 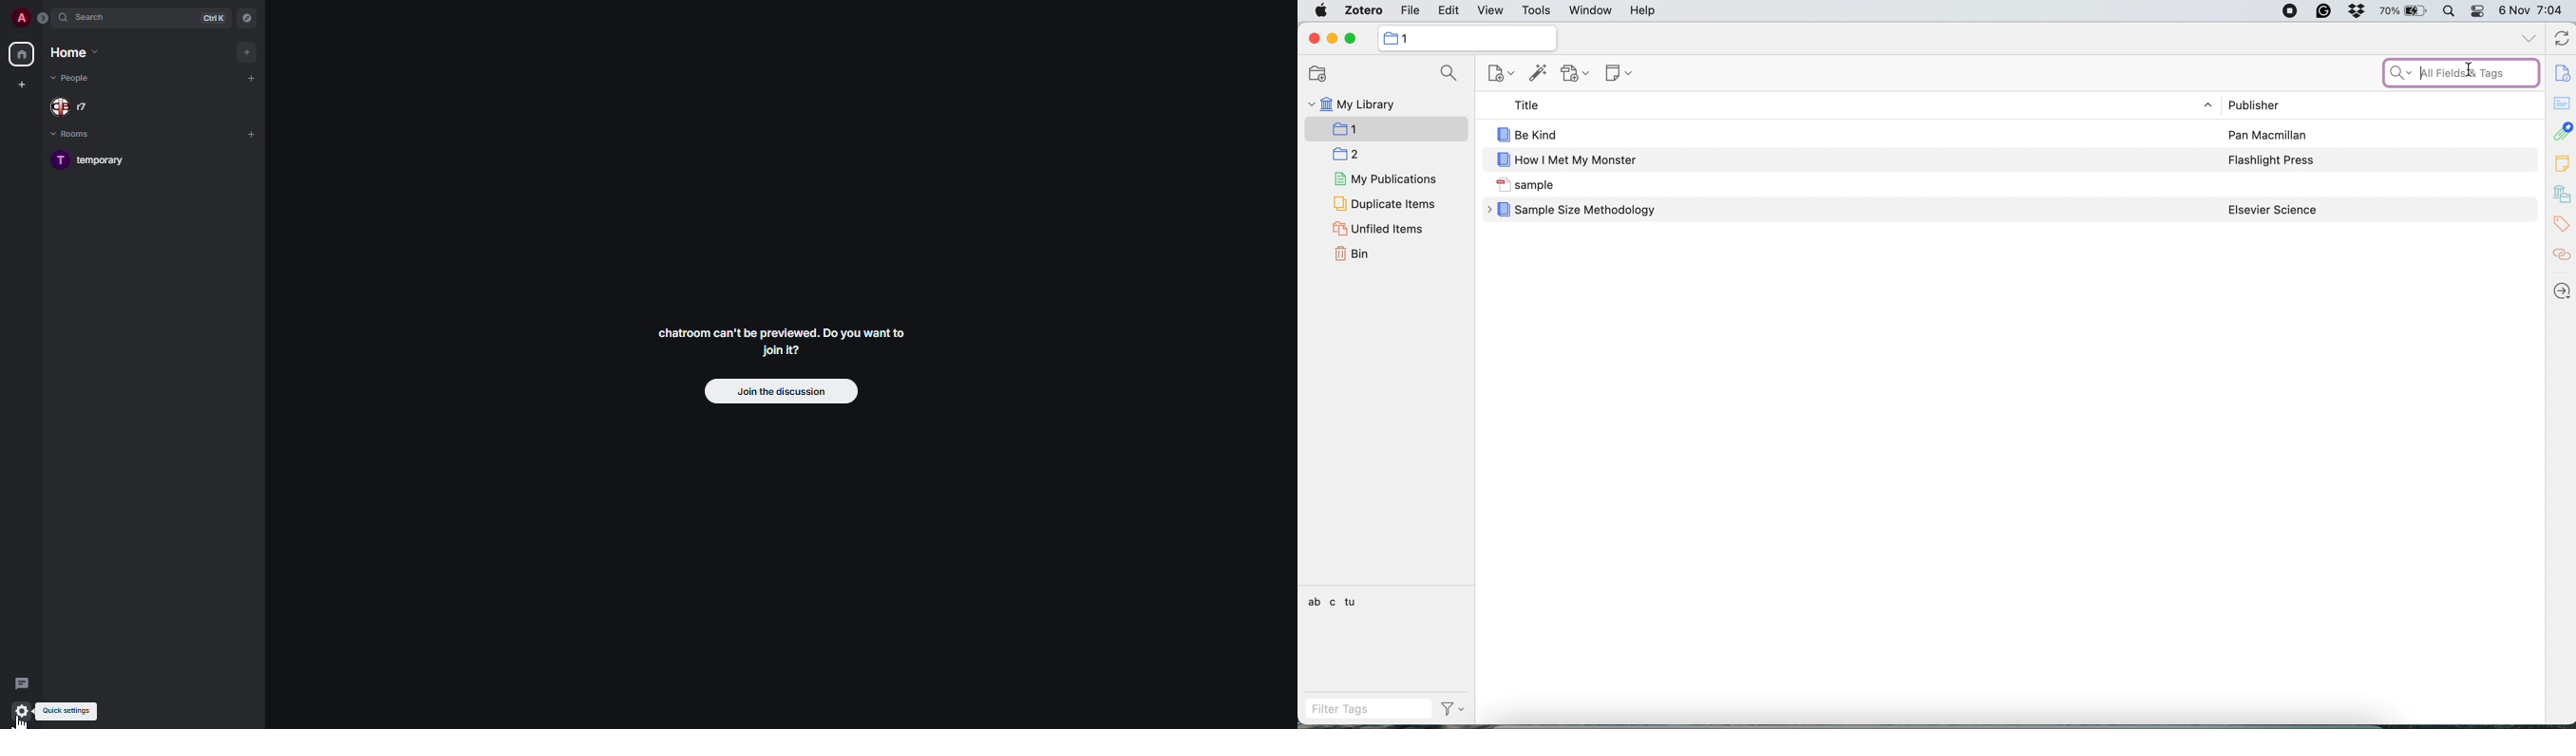 What do you see at coordinates (46, 18) in the screenshot?
I see `expand` at bounding box center [46, 18].